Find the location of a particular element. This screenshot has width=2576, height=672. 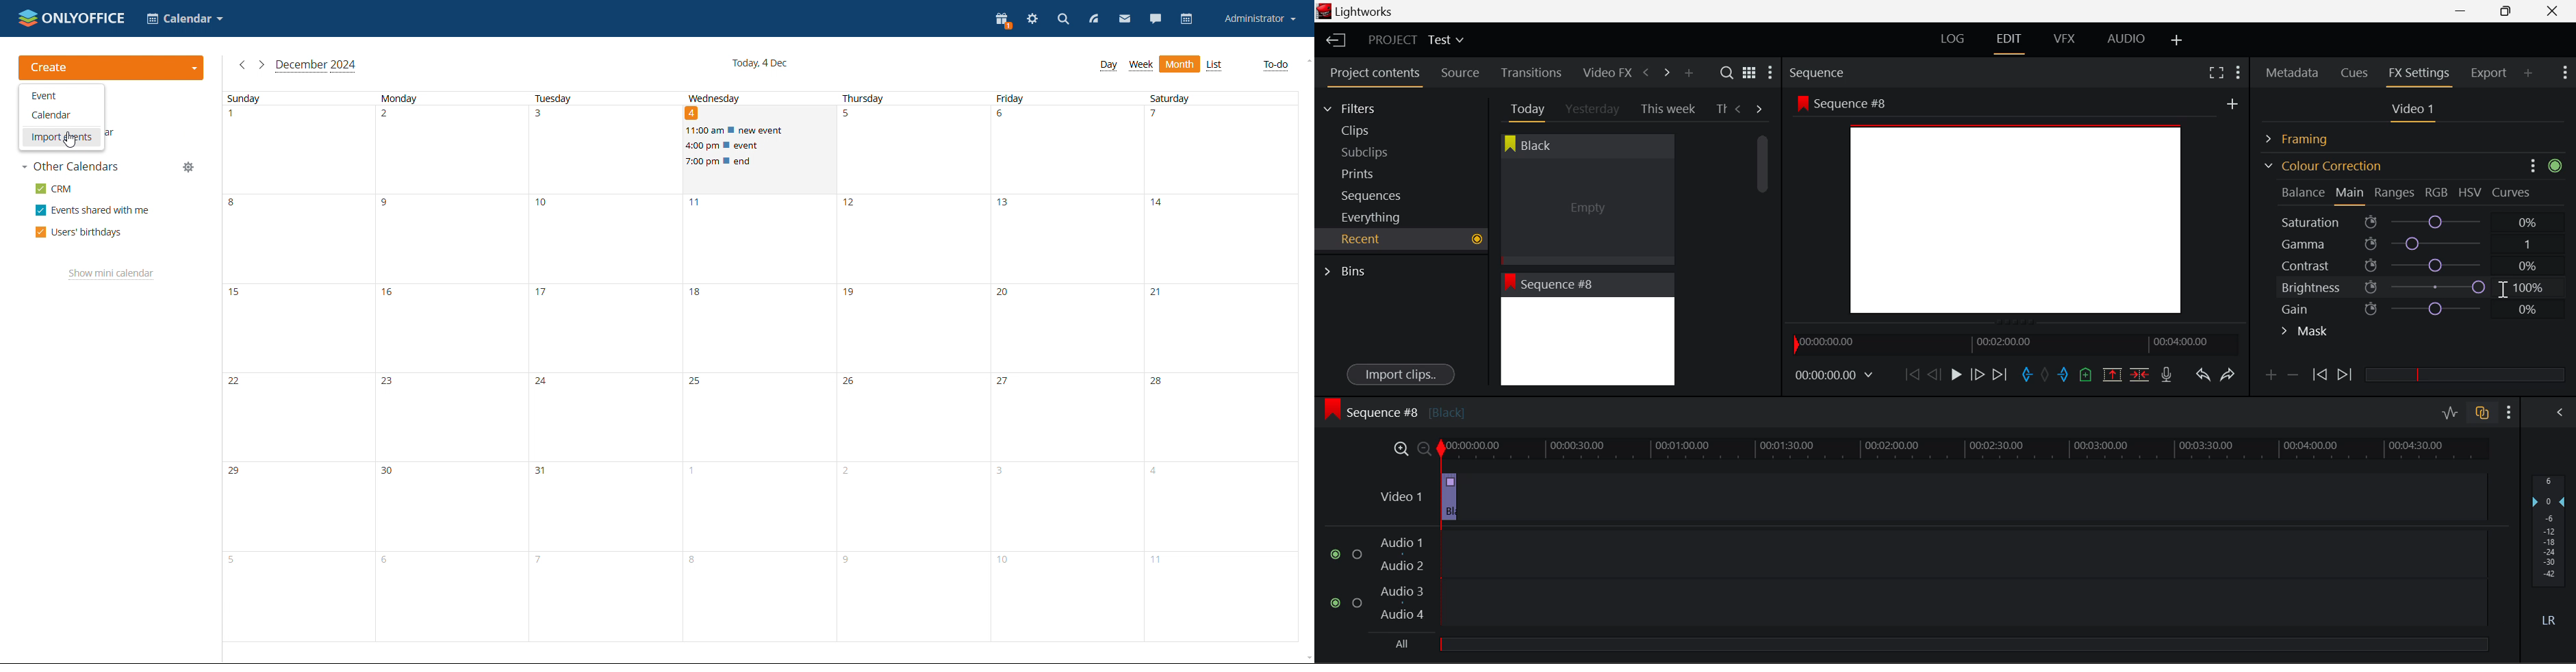

Main Tab Open is located at coordinates (2351, 194).